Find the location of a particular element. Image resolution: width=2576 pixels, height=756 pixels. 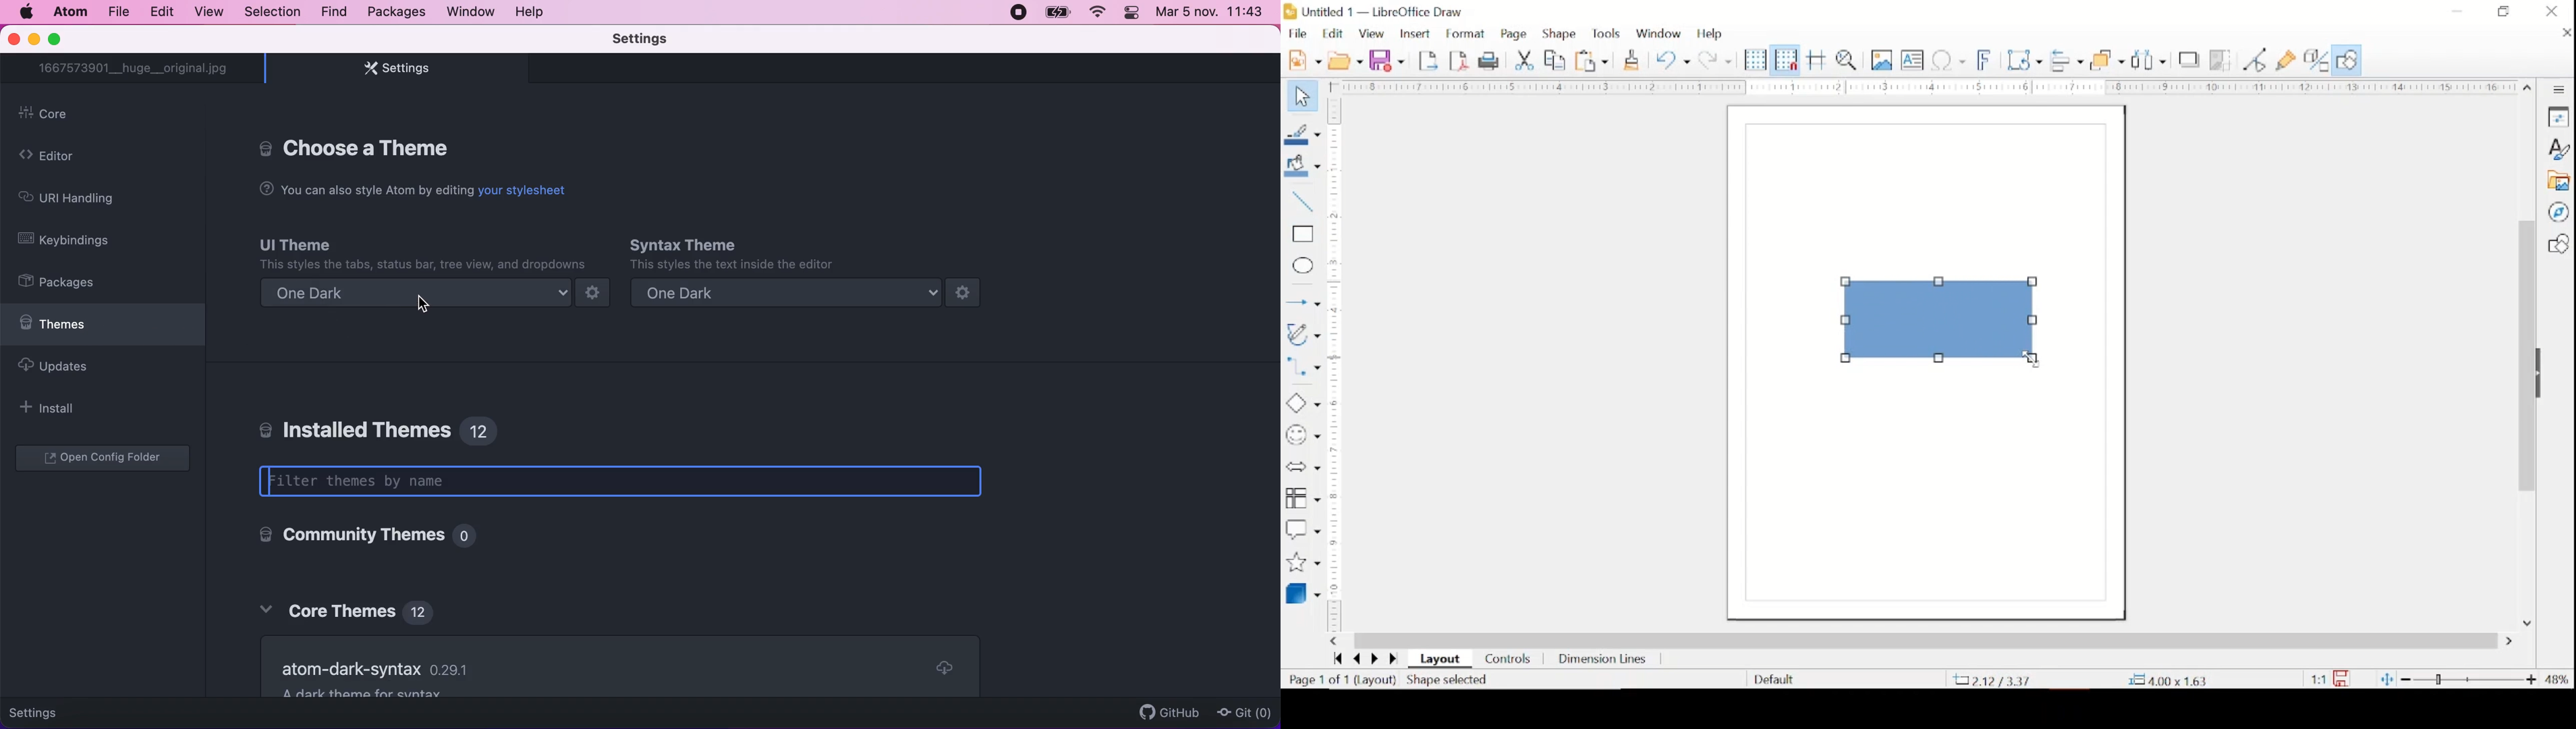

fit to current window is located at coordinates (2386, 679).